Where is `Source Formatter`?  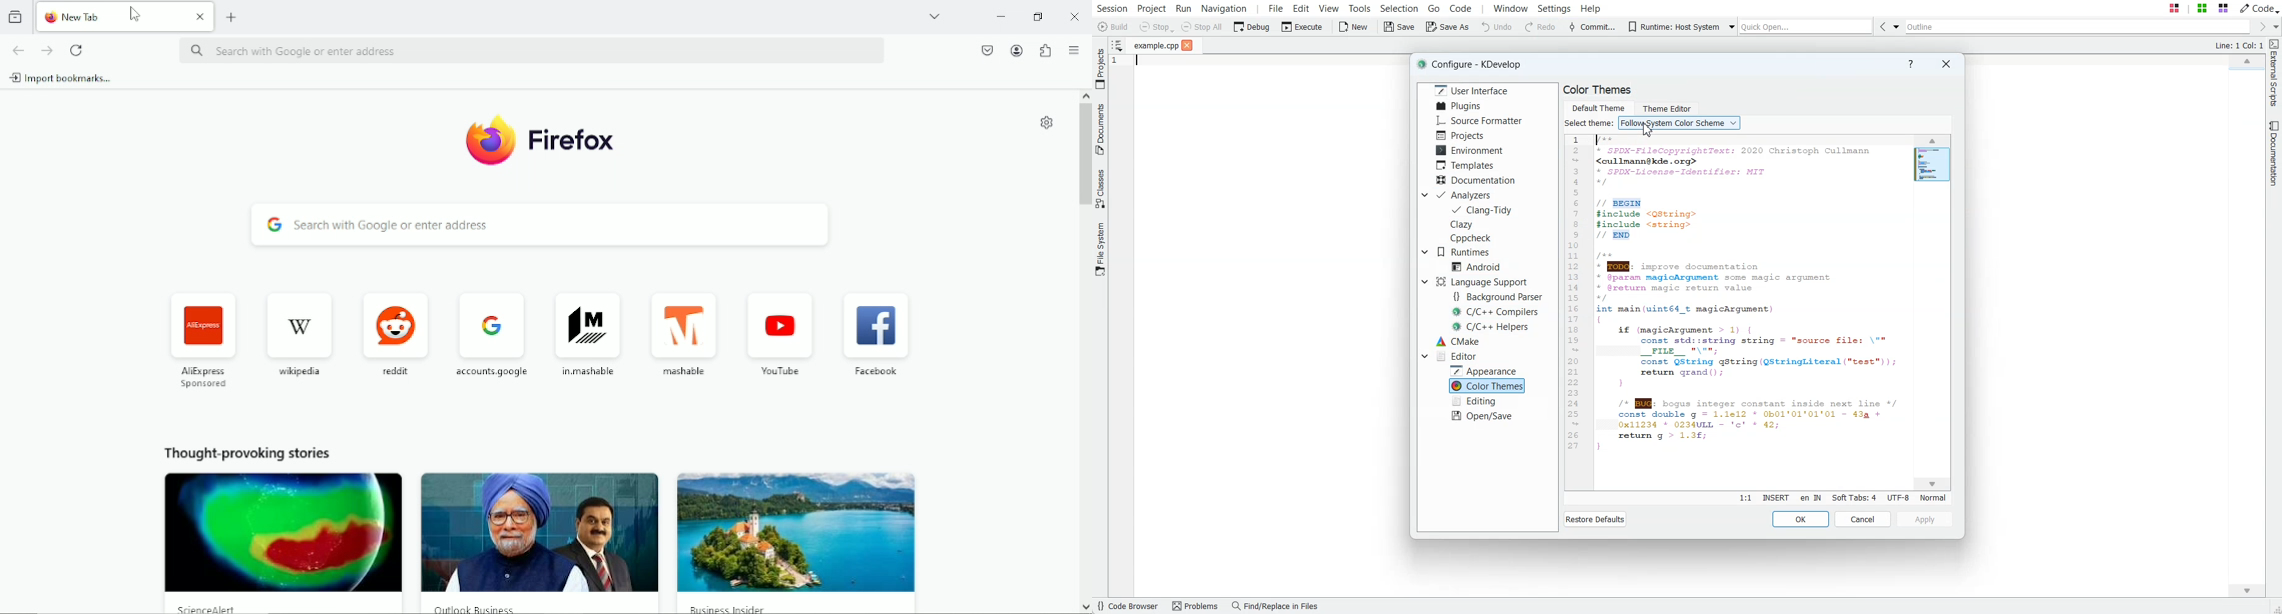 Source Formatter is located at coordinates (1480, 121).